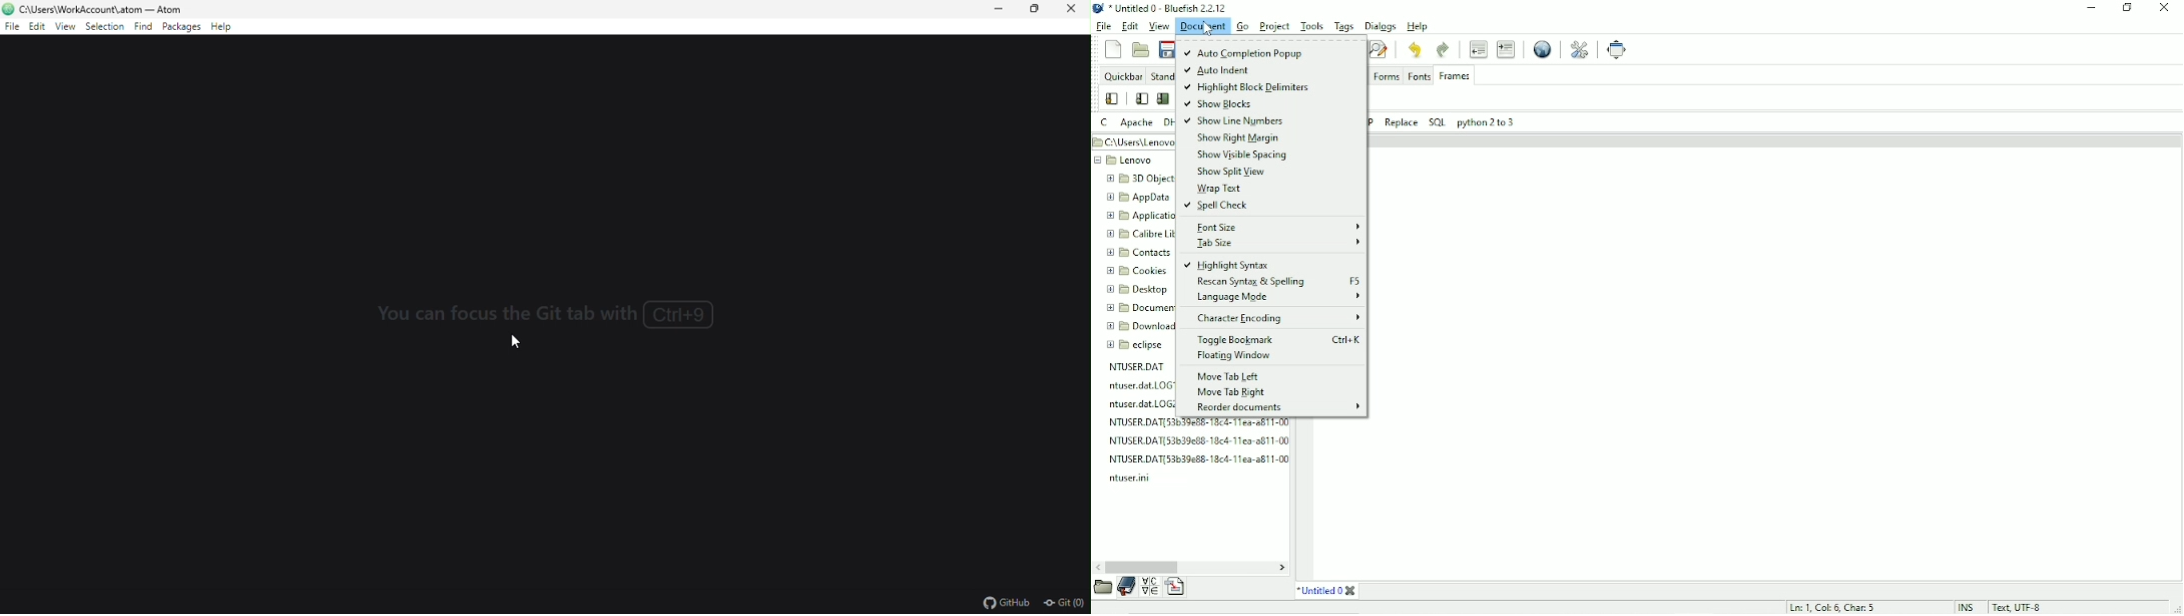 This screenshot has height=616, width=2184. What do you see at coordinates (1401, 122) in the screenshot?
I see `Replace` at bounding box center [1401, 122].